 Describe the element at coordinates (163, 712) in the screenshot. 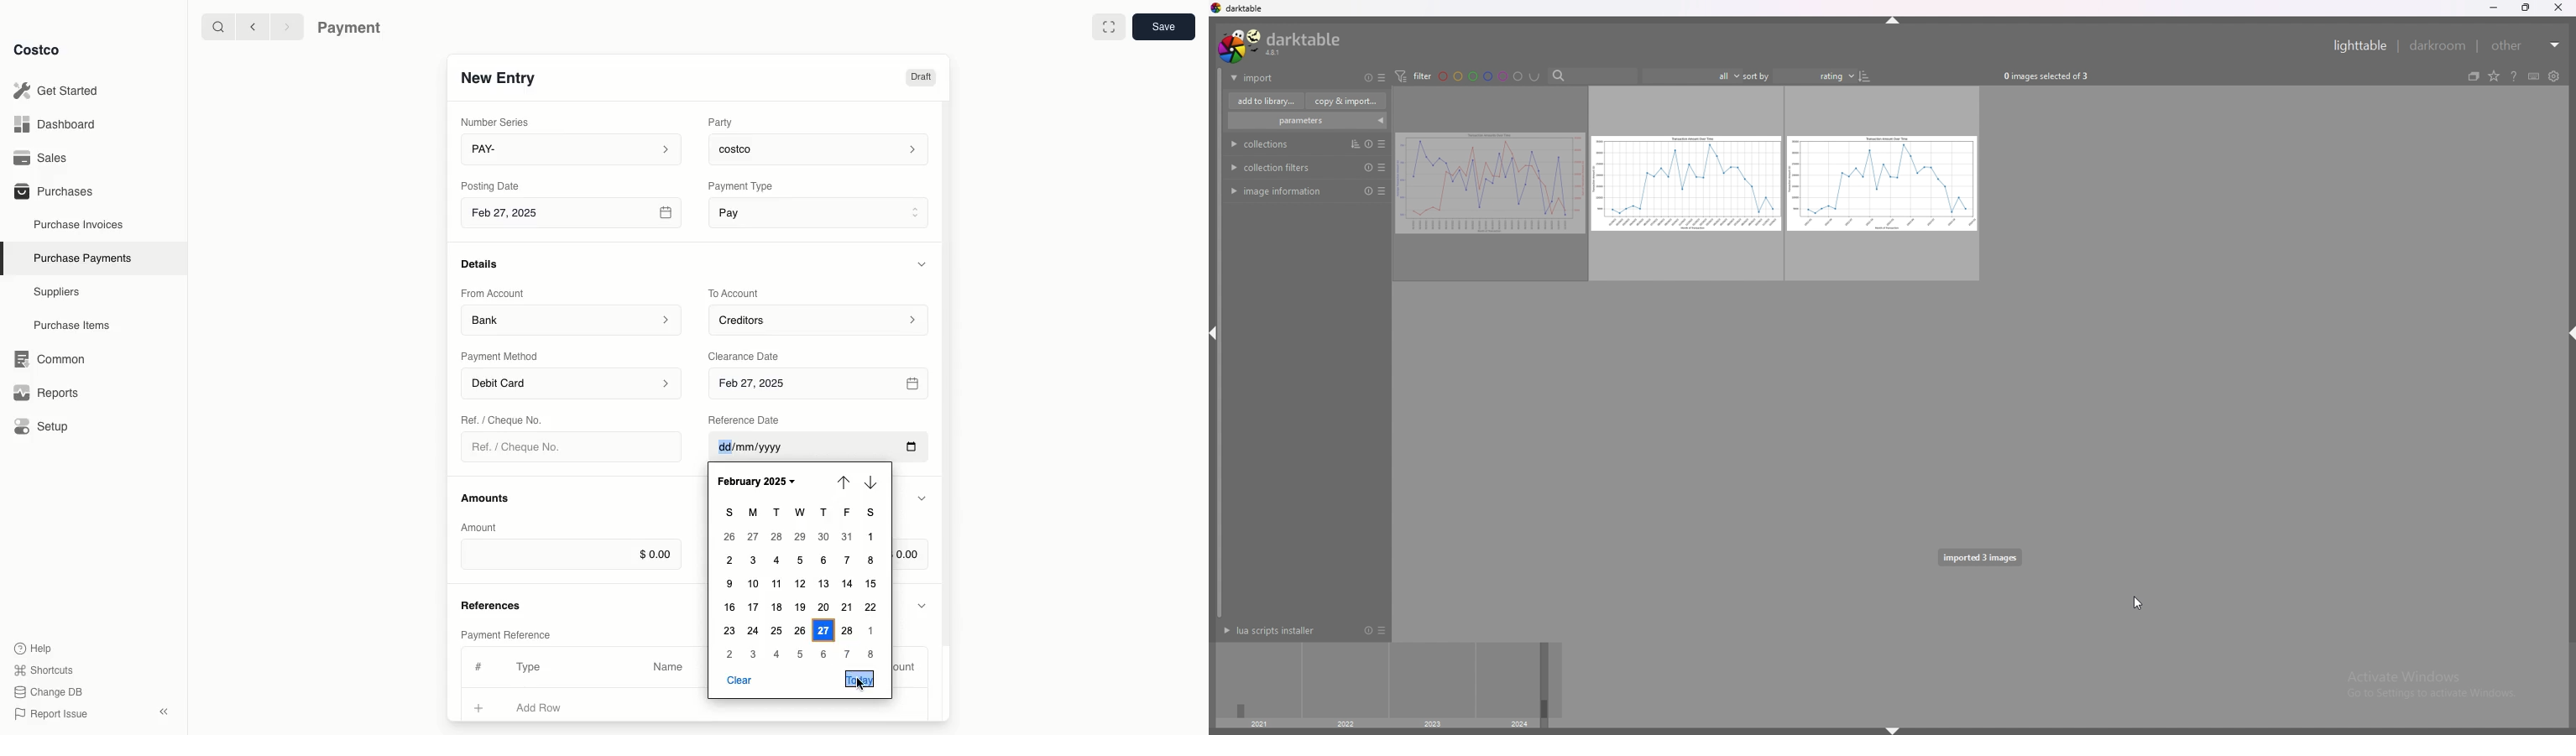

I see `collapse` at that location.